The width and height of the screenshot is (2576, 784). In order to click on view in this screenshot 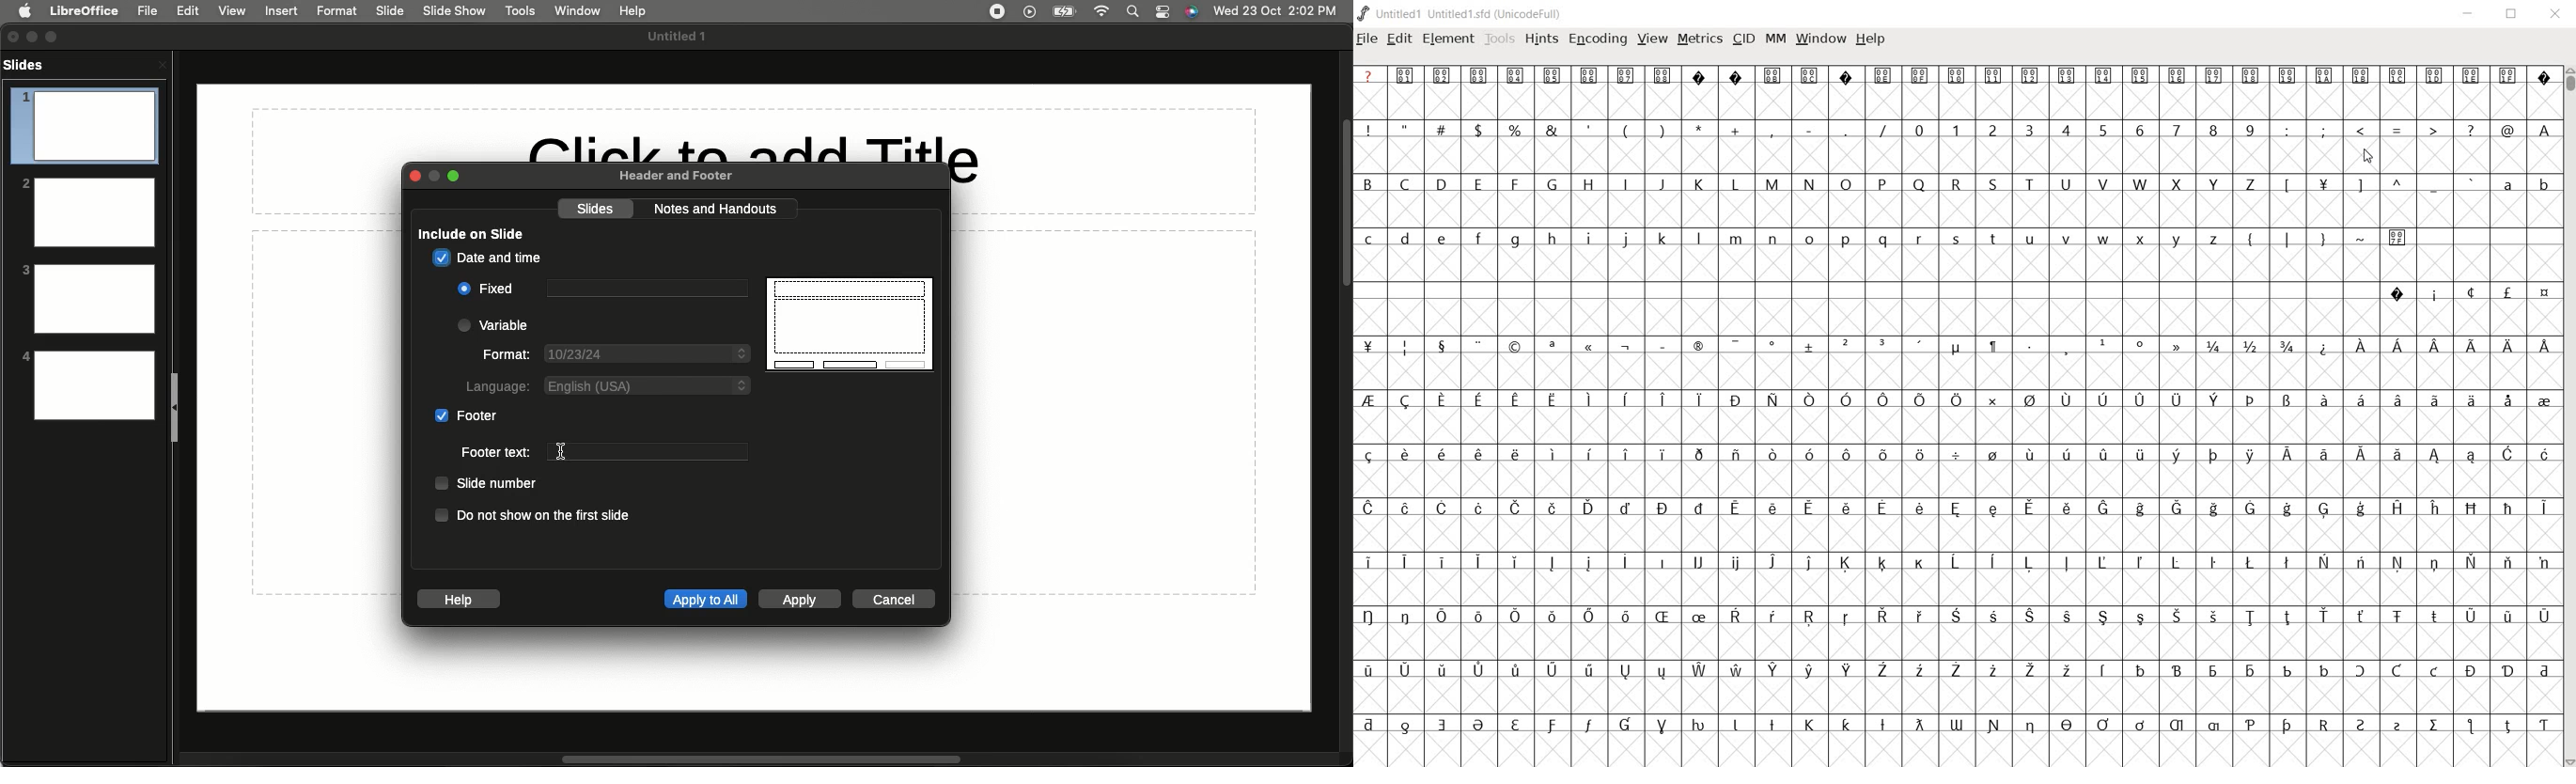, I will do `click(1653, 39)`.